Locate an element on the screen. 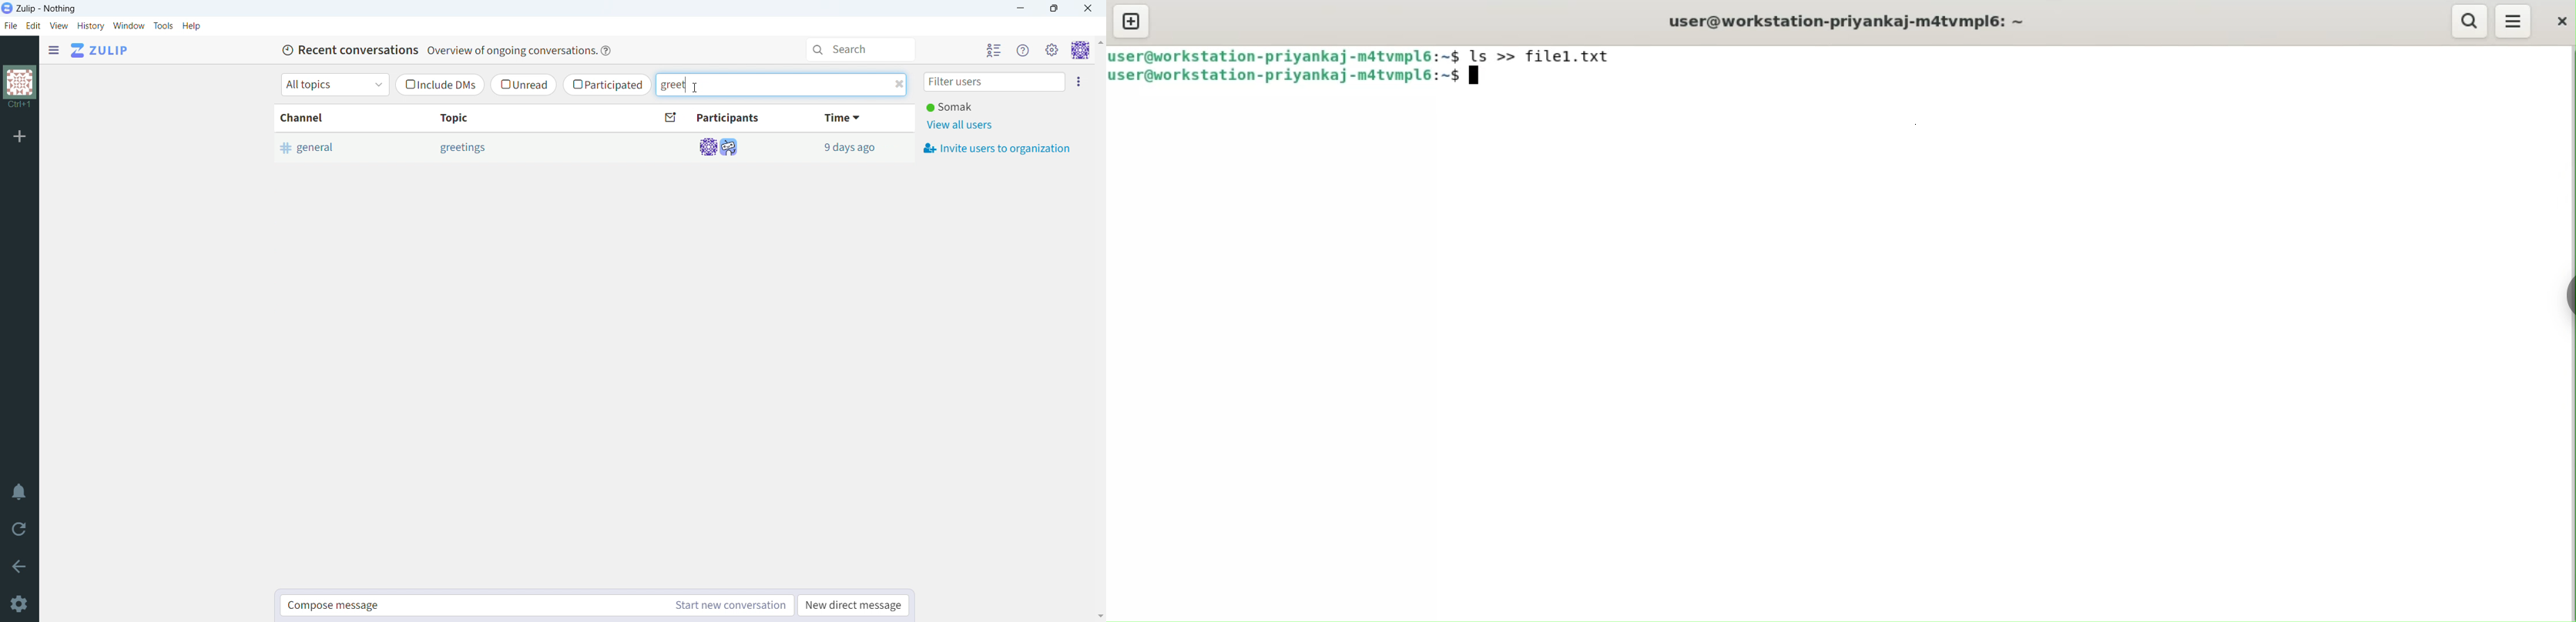  add organization is located at coordinates (18, 136).